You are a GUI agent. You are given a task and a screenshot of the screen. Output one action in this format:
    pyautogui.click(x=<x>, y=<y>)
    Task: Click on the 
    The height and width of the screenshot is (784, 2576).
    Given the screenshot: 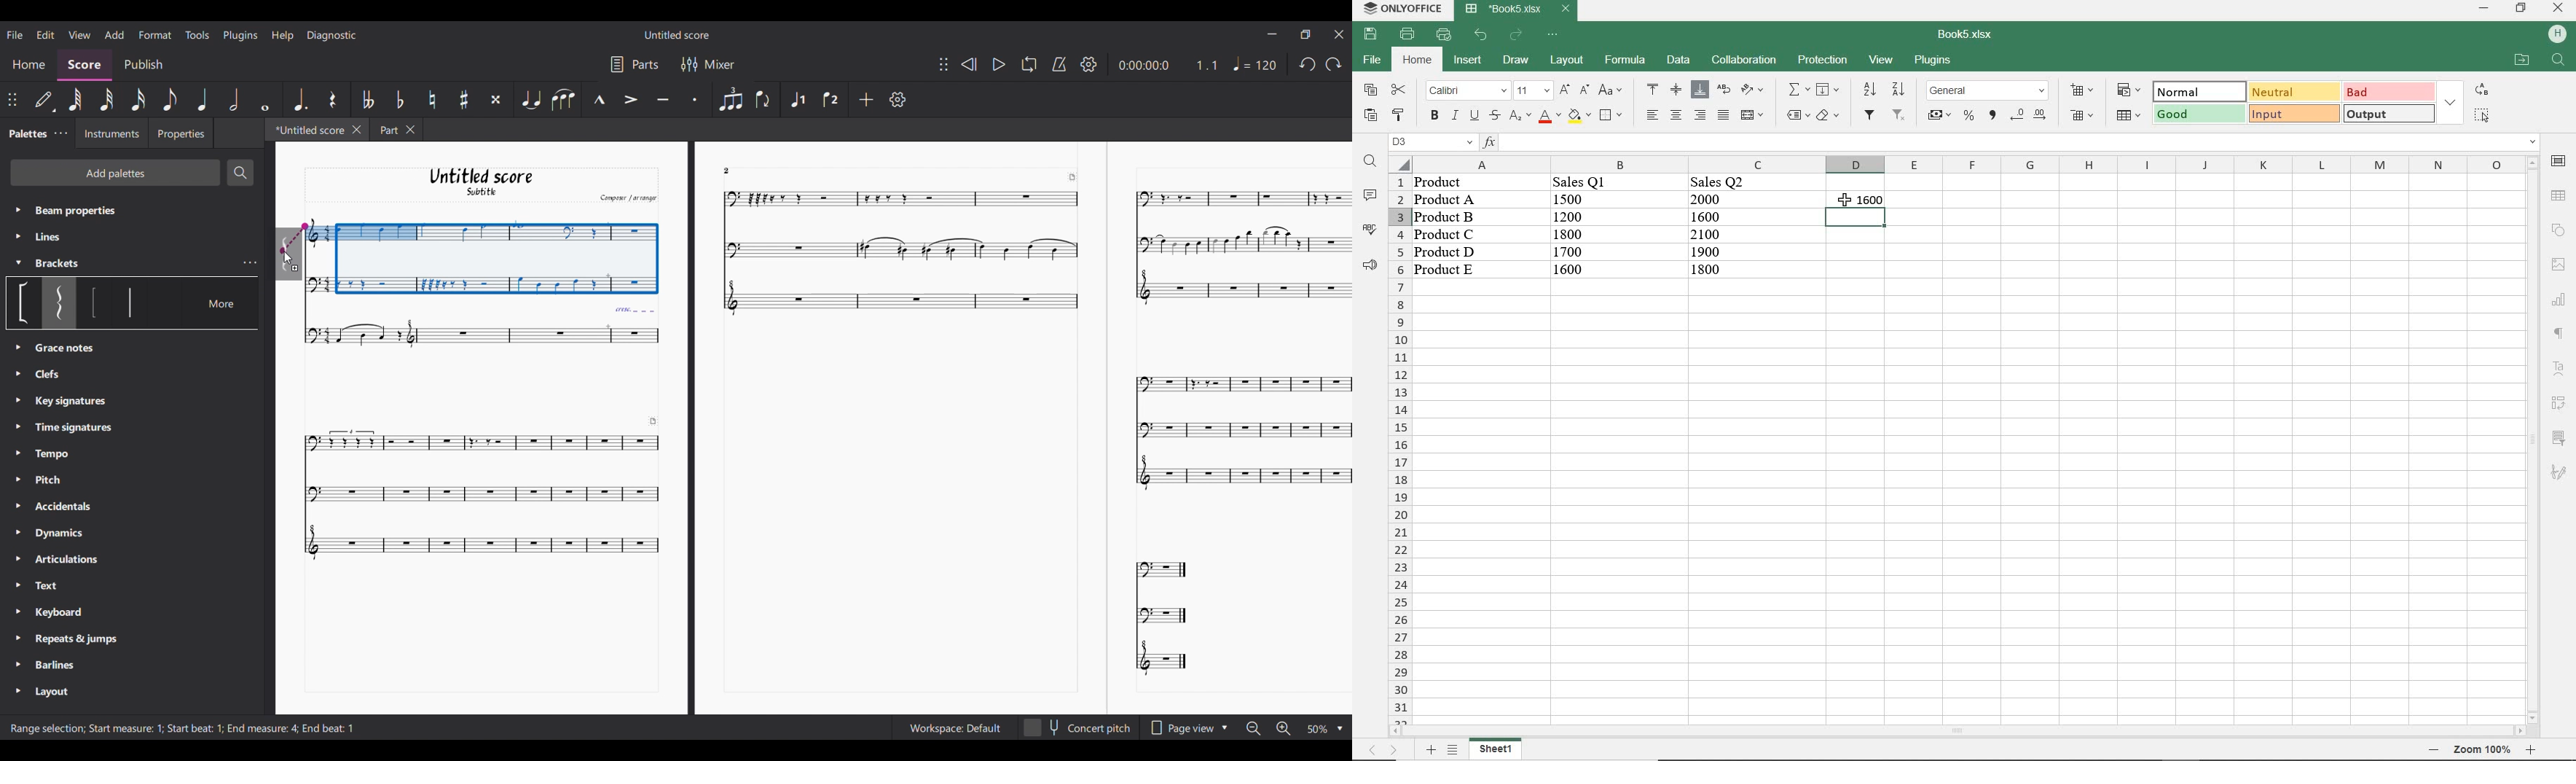 What is the action you would take?
    pyautogui.click(x=1242, y=197)
    